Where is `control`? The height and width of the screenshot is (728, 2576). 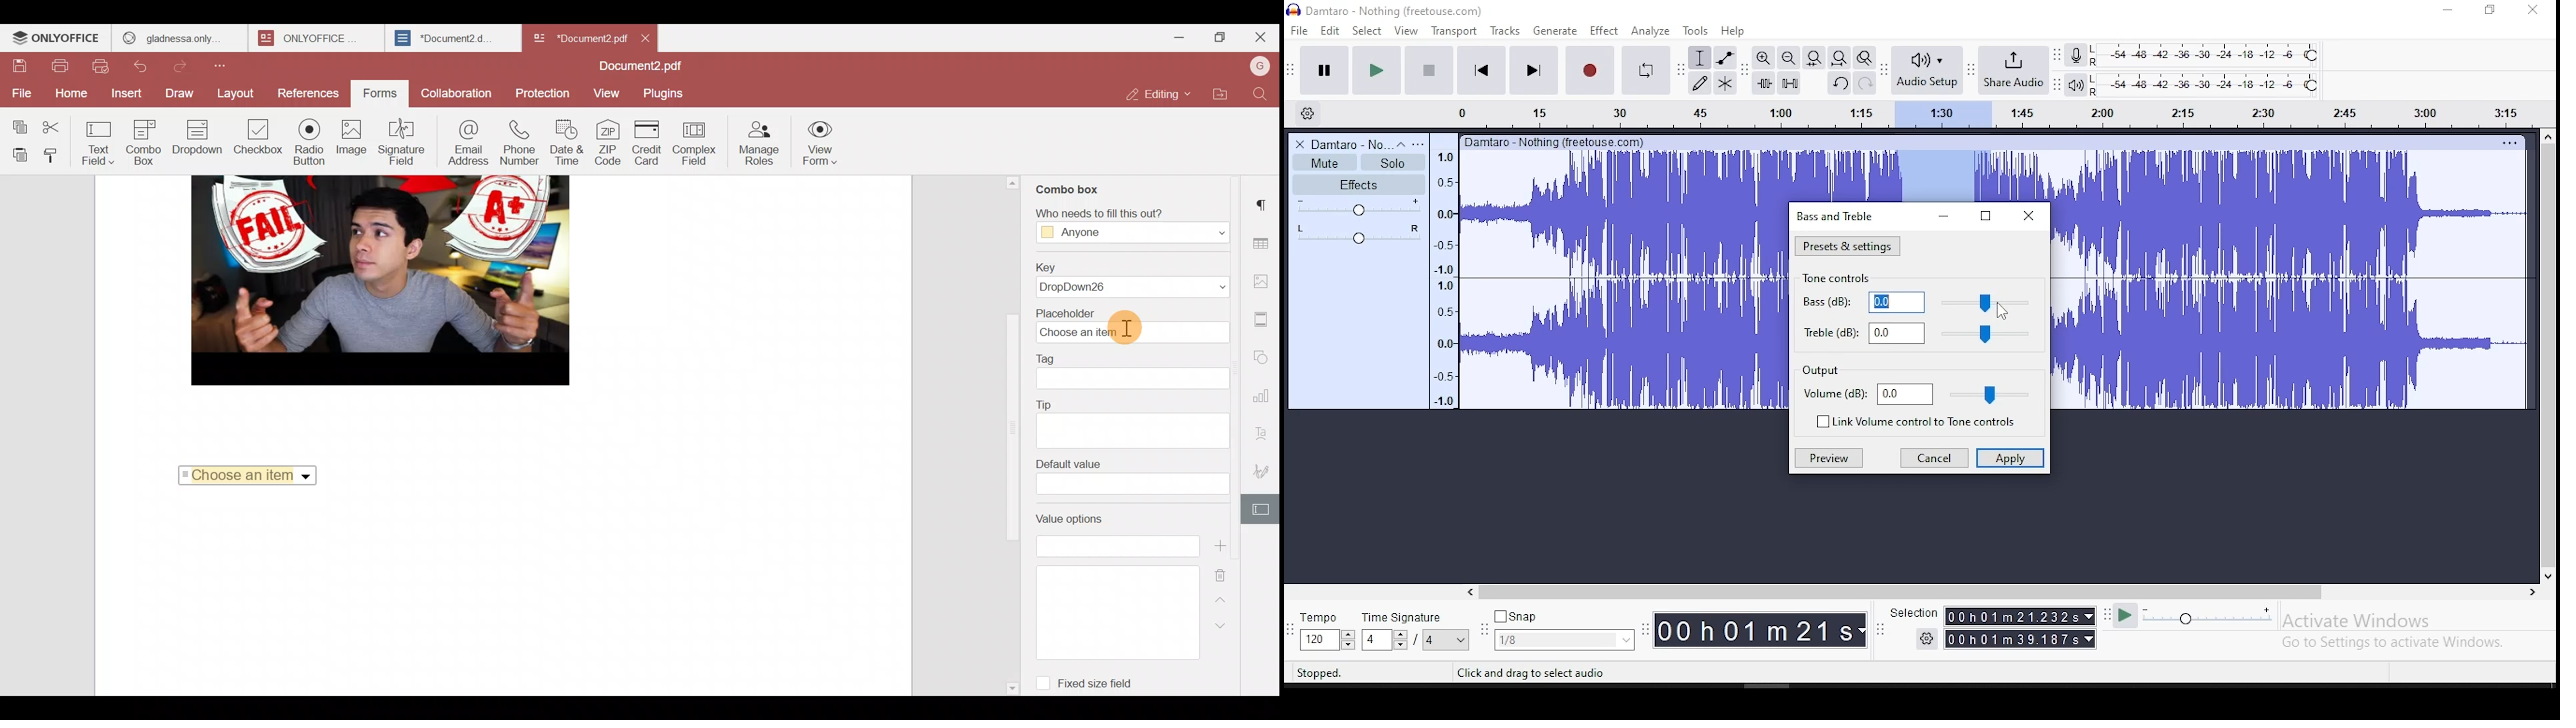 control is located at coordinates (1987, 303).